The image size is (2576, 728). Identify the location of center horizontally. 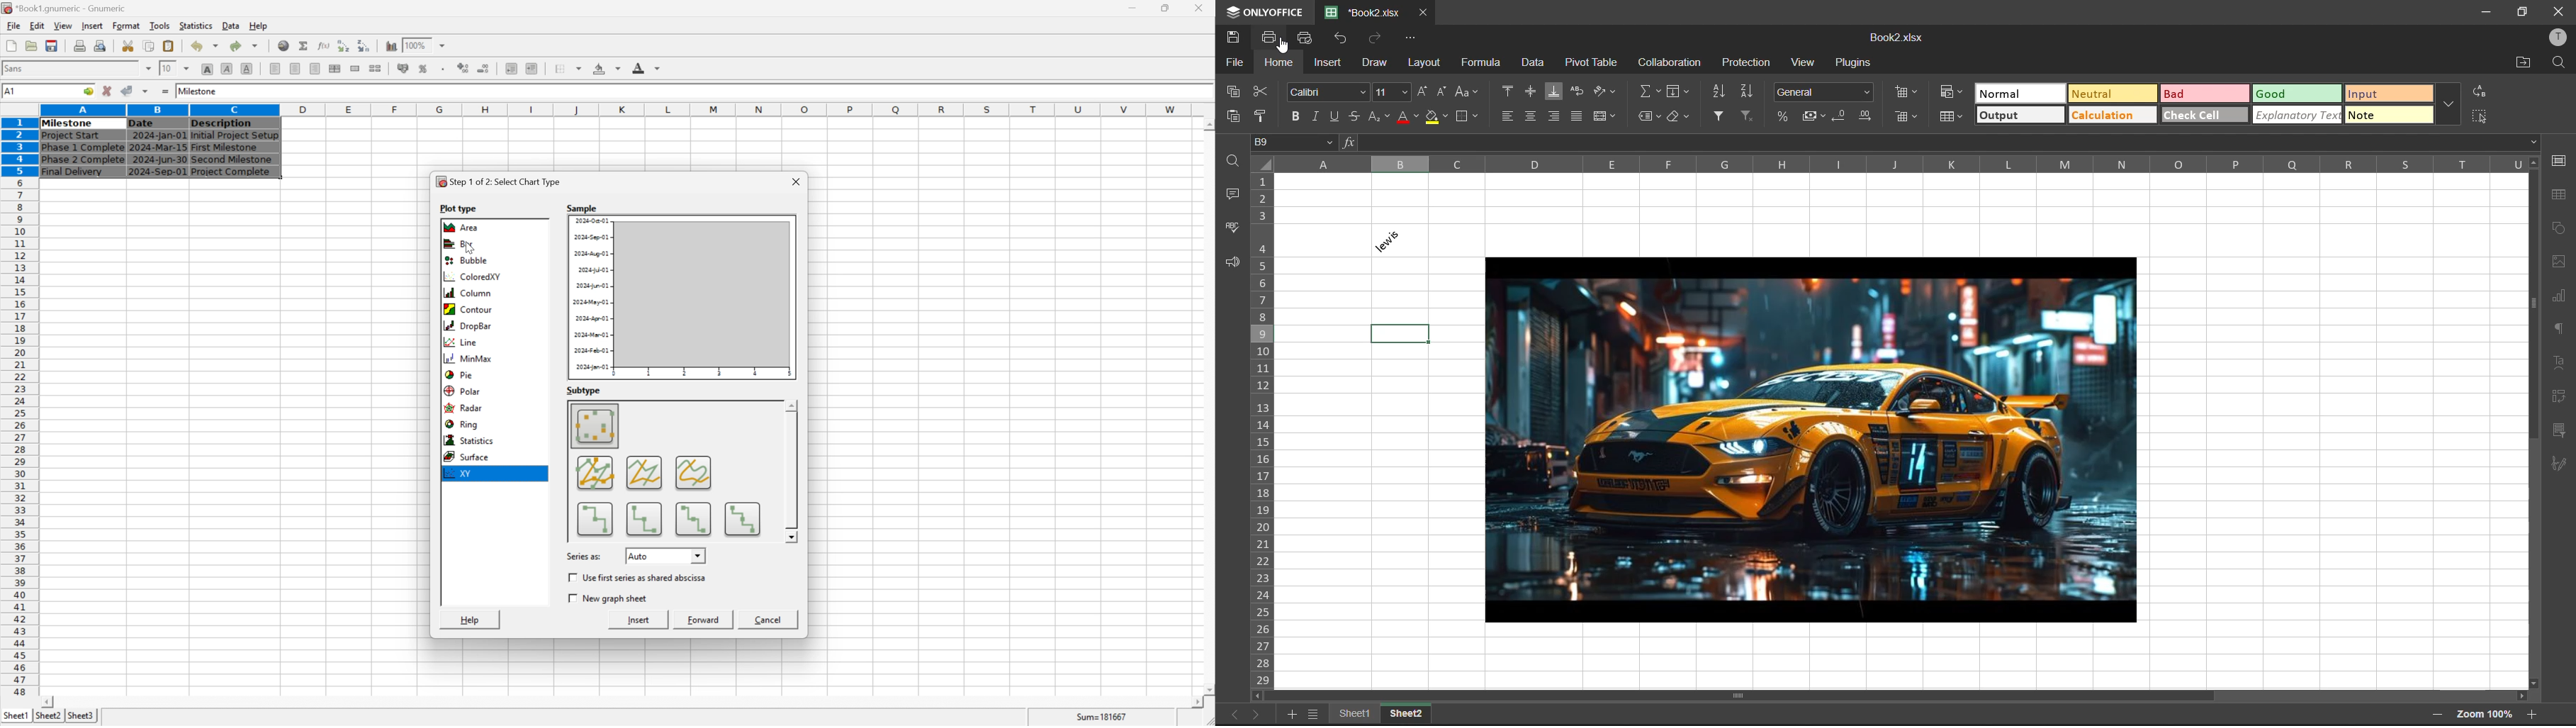
(294, 69).